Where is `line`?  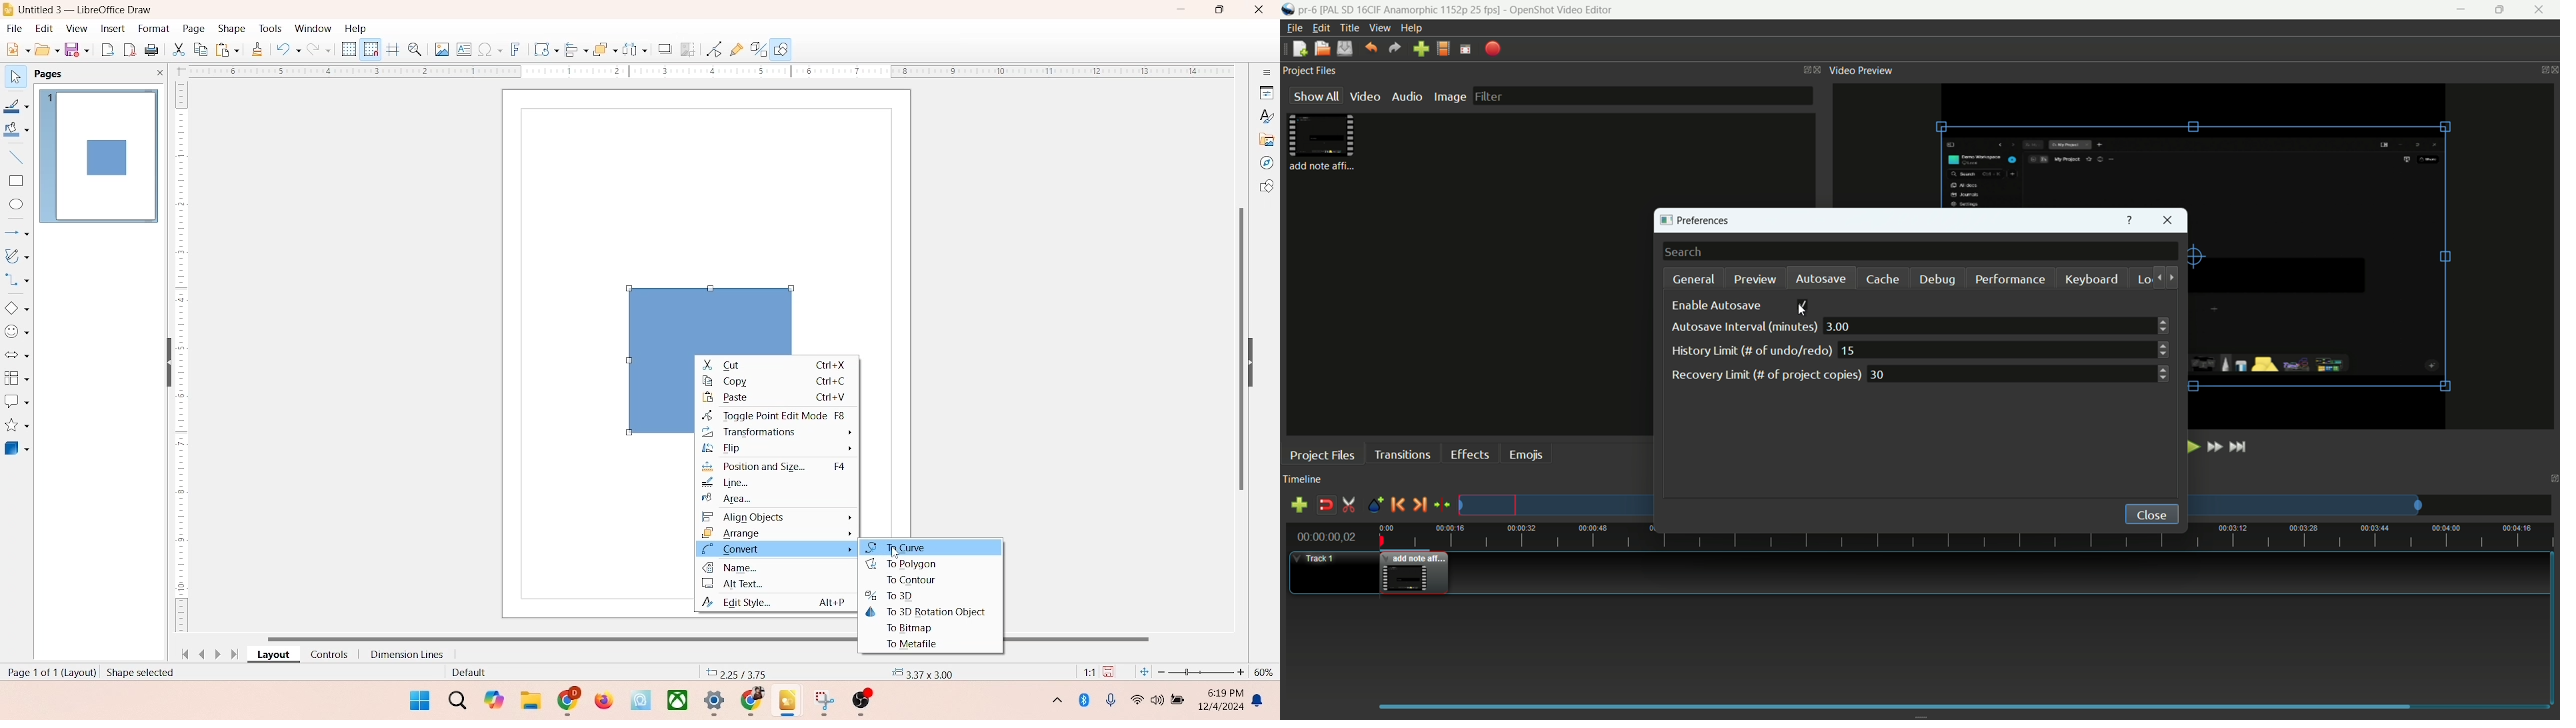 line is located at coordinates (728, 483).